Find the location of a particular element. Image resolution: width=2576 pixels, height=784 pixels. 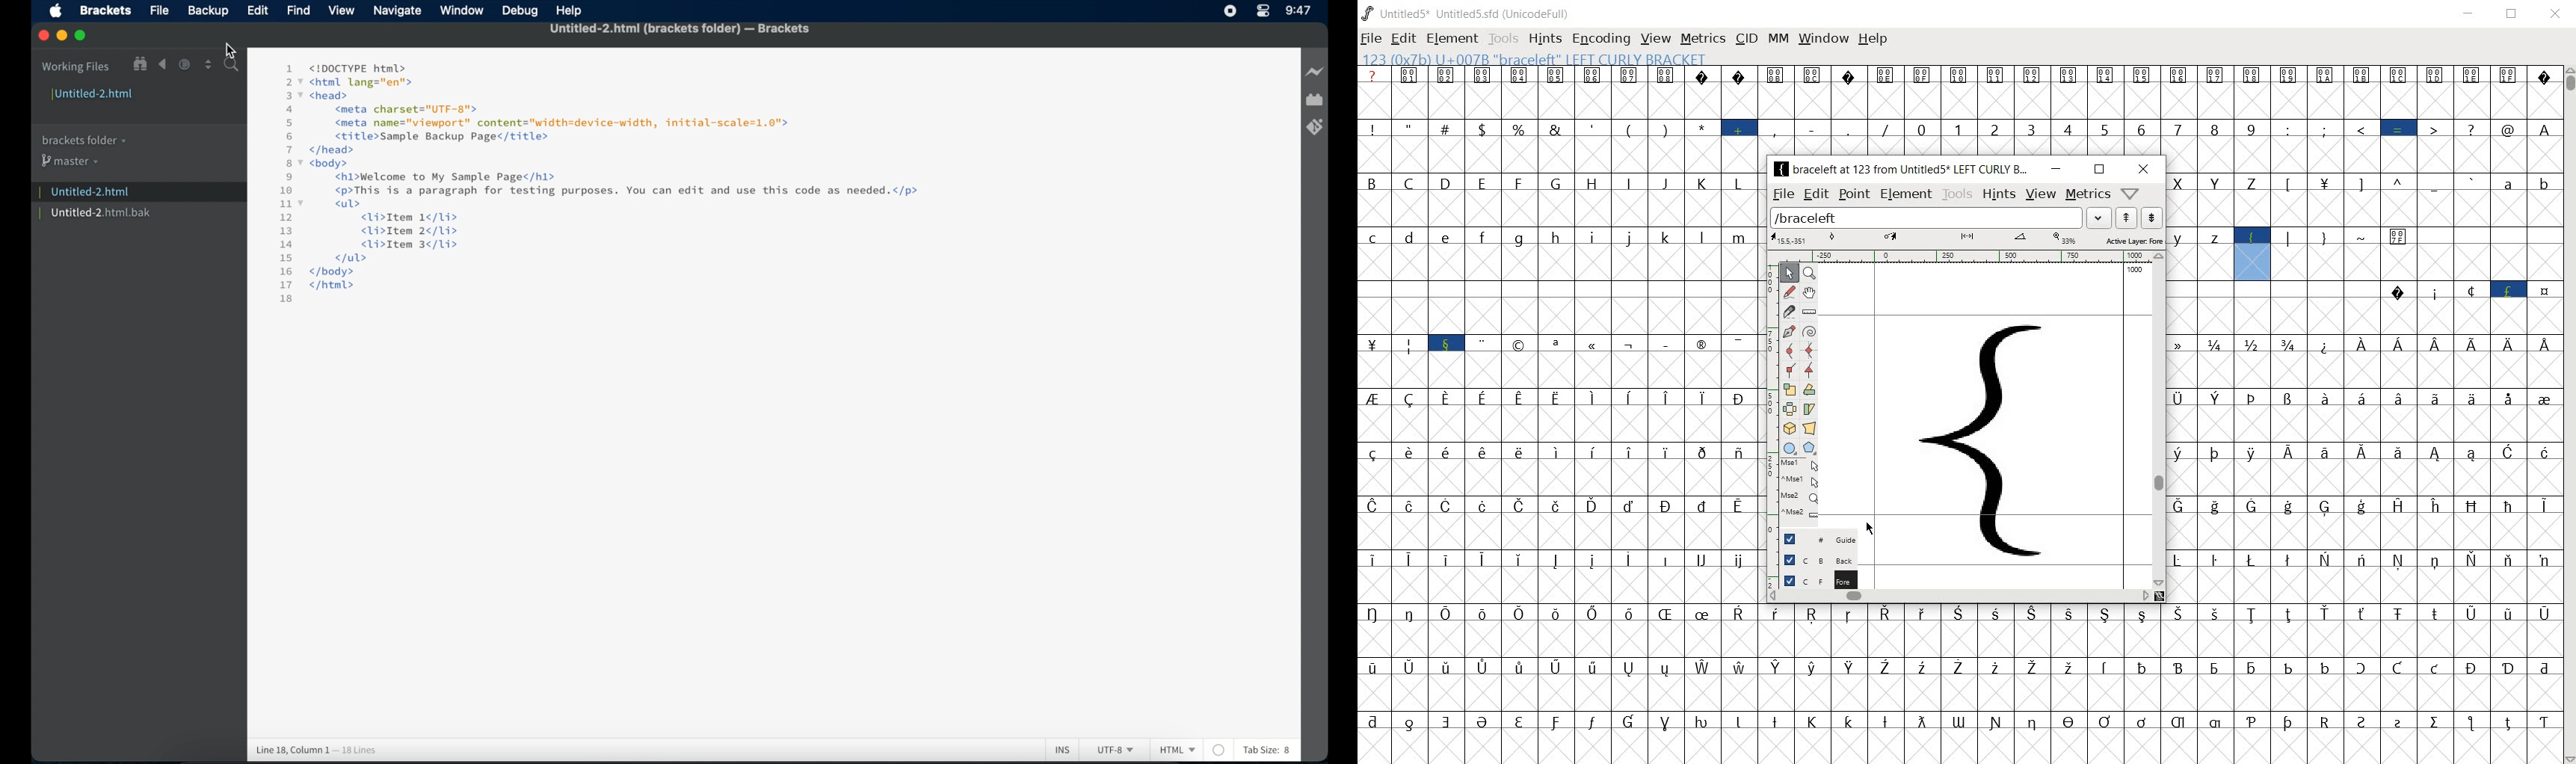

ruler is located at coordinates (1972, 256).